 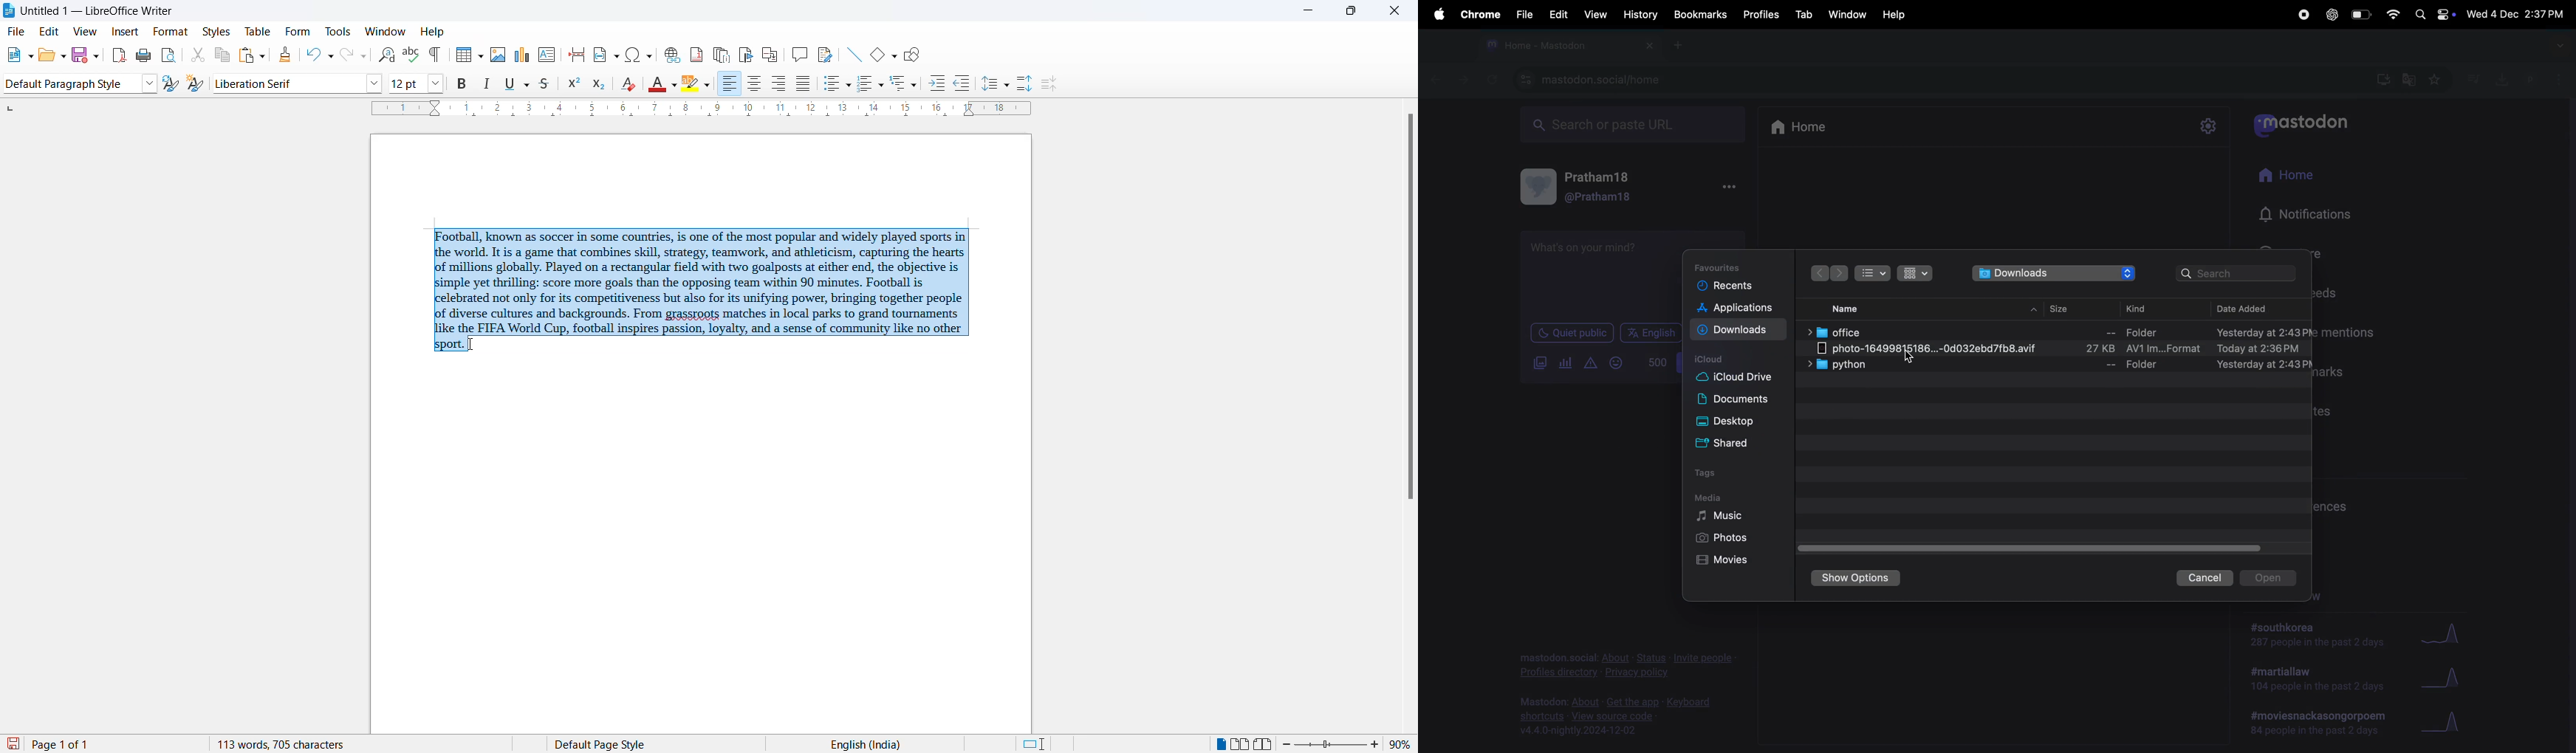 What do you see at coordinates (144, 55) in the screenshot?
I see `print` at bounding box center [144, 55].